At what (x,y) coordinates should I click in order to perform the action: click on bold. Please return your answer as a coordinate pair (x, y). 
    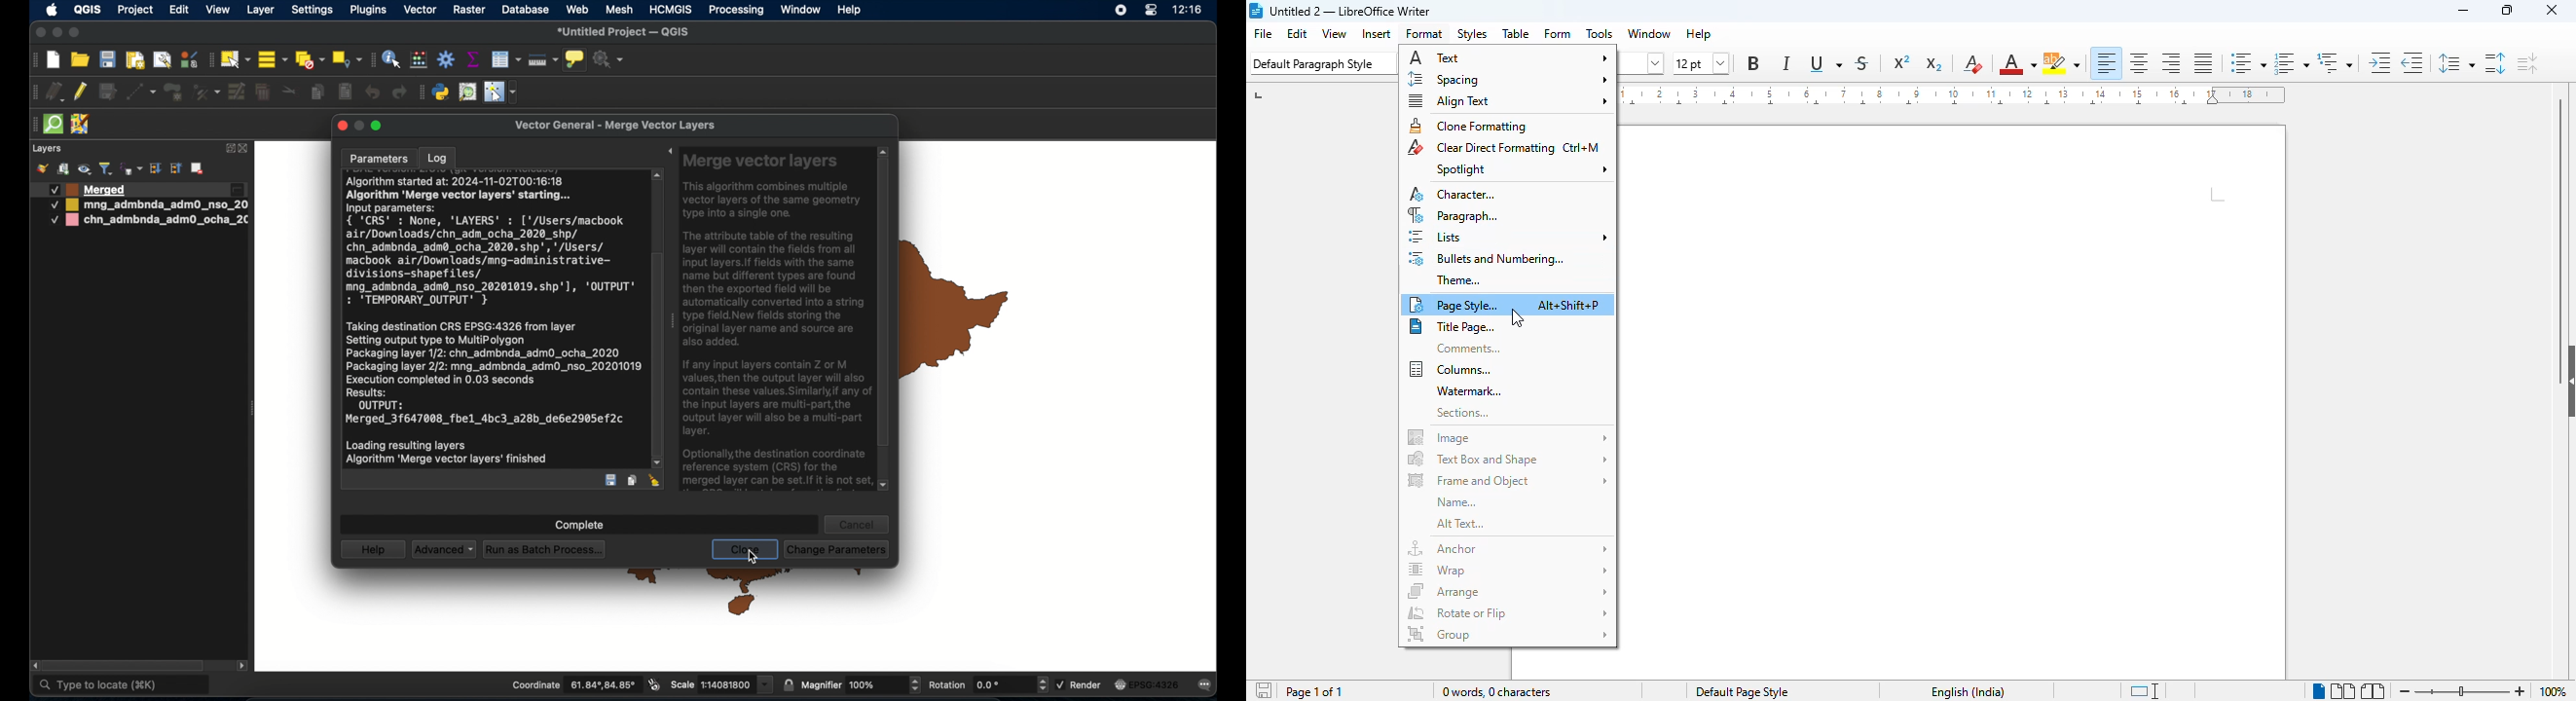
    Looking at the image, I should click on (1753, 63).